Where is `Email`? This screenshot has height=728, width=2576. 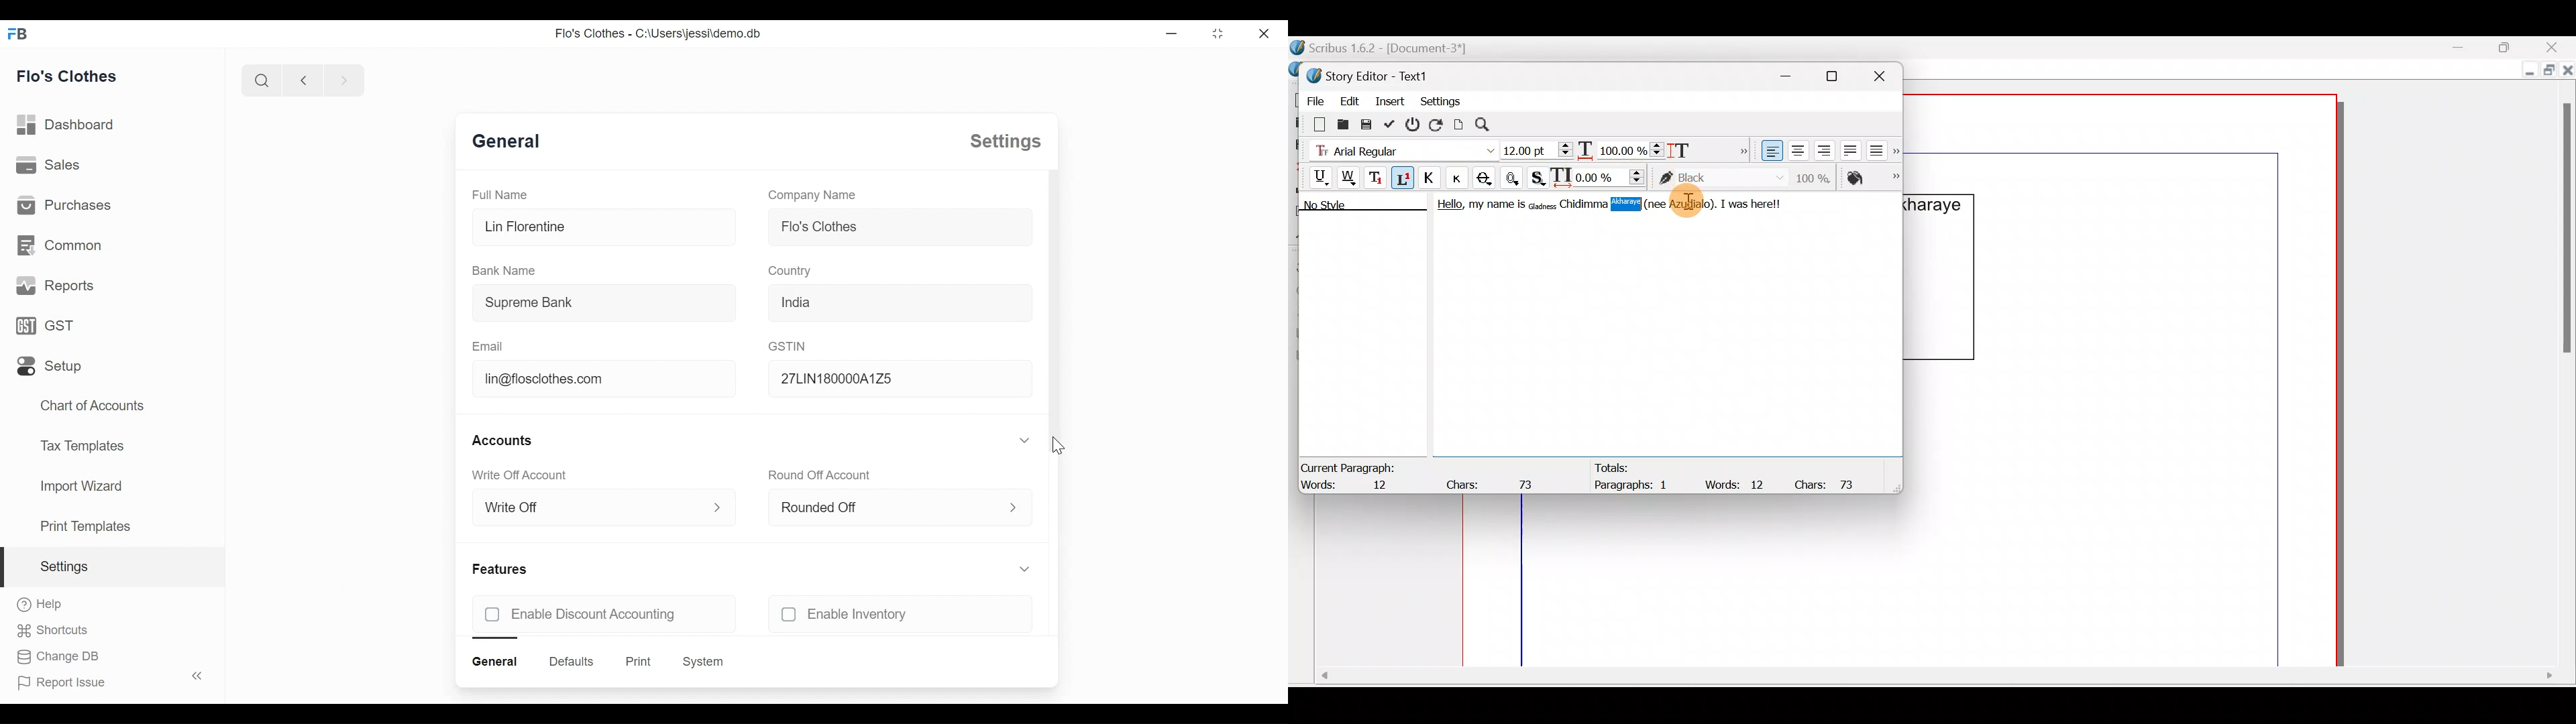
Email is located at coordinates (488, 345).